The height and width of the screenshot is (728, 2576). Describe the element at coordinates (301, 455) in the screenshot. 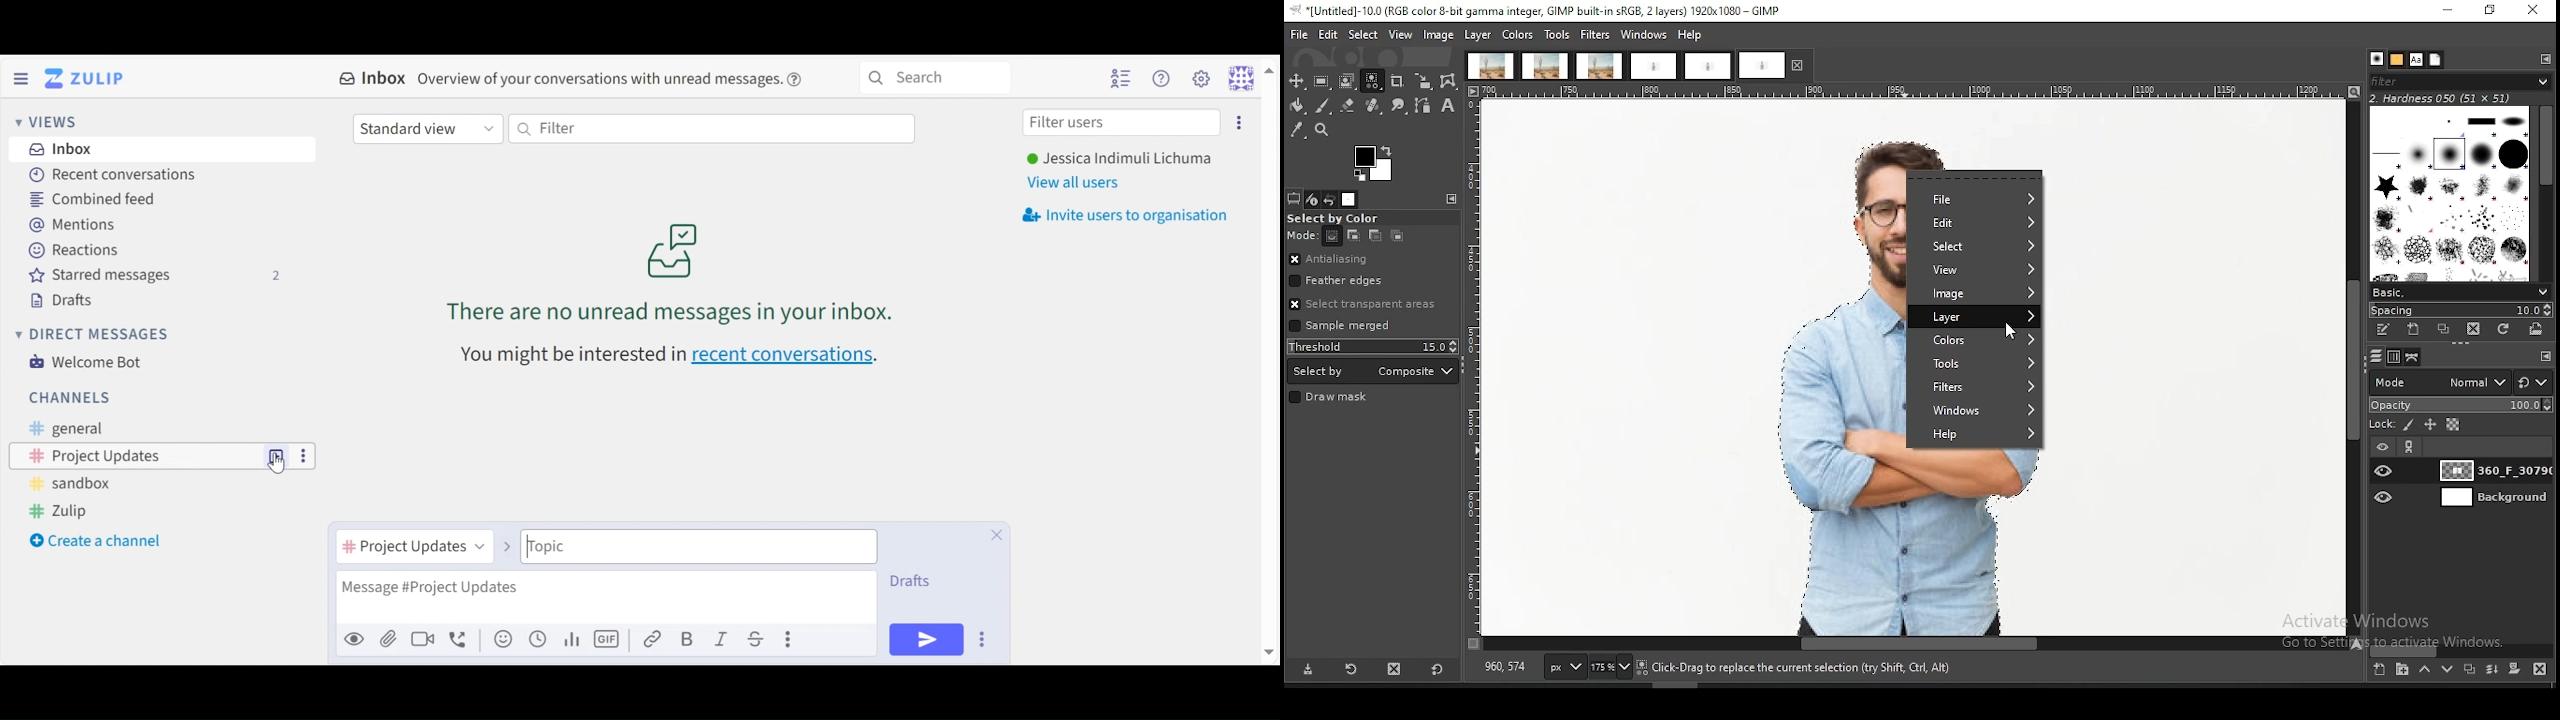

I see `more` at that location.